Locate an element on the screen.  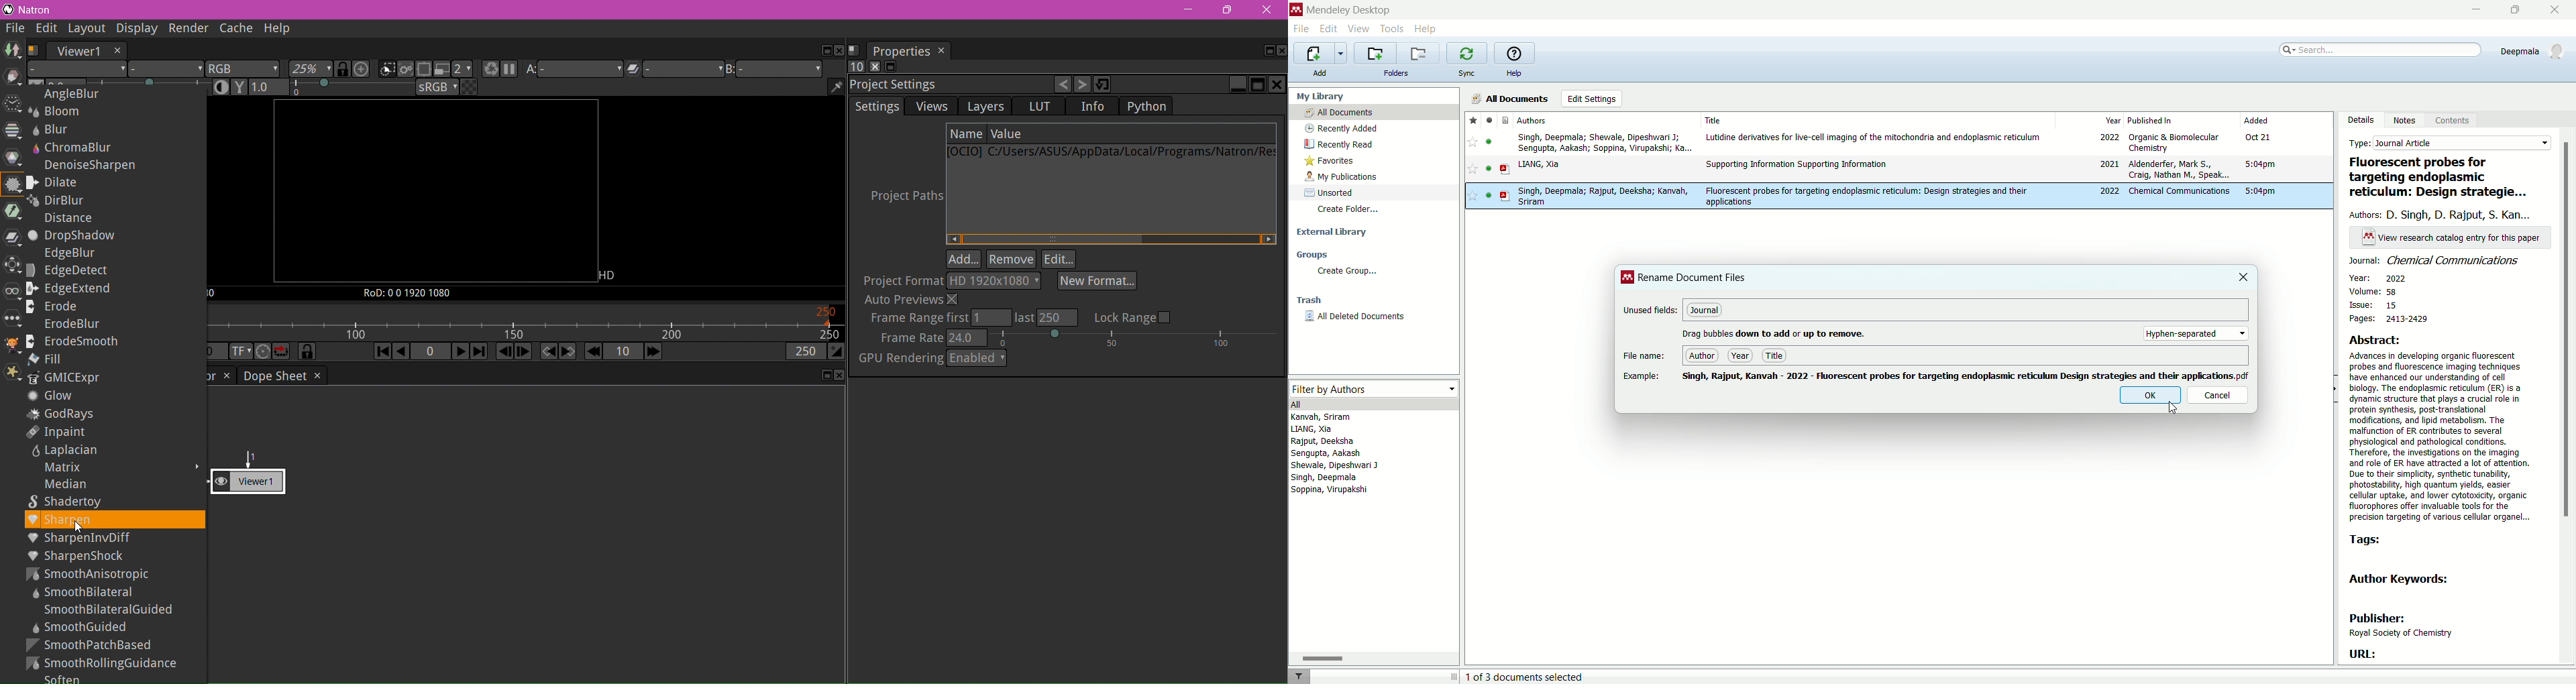
document is located at coordinates (1505, 169).